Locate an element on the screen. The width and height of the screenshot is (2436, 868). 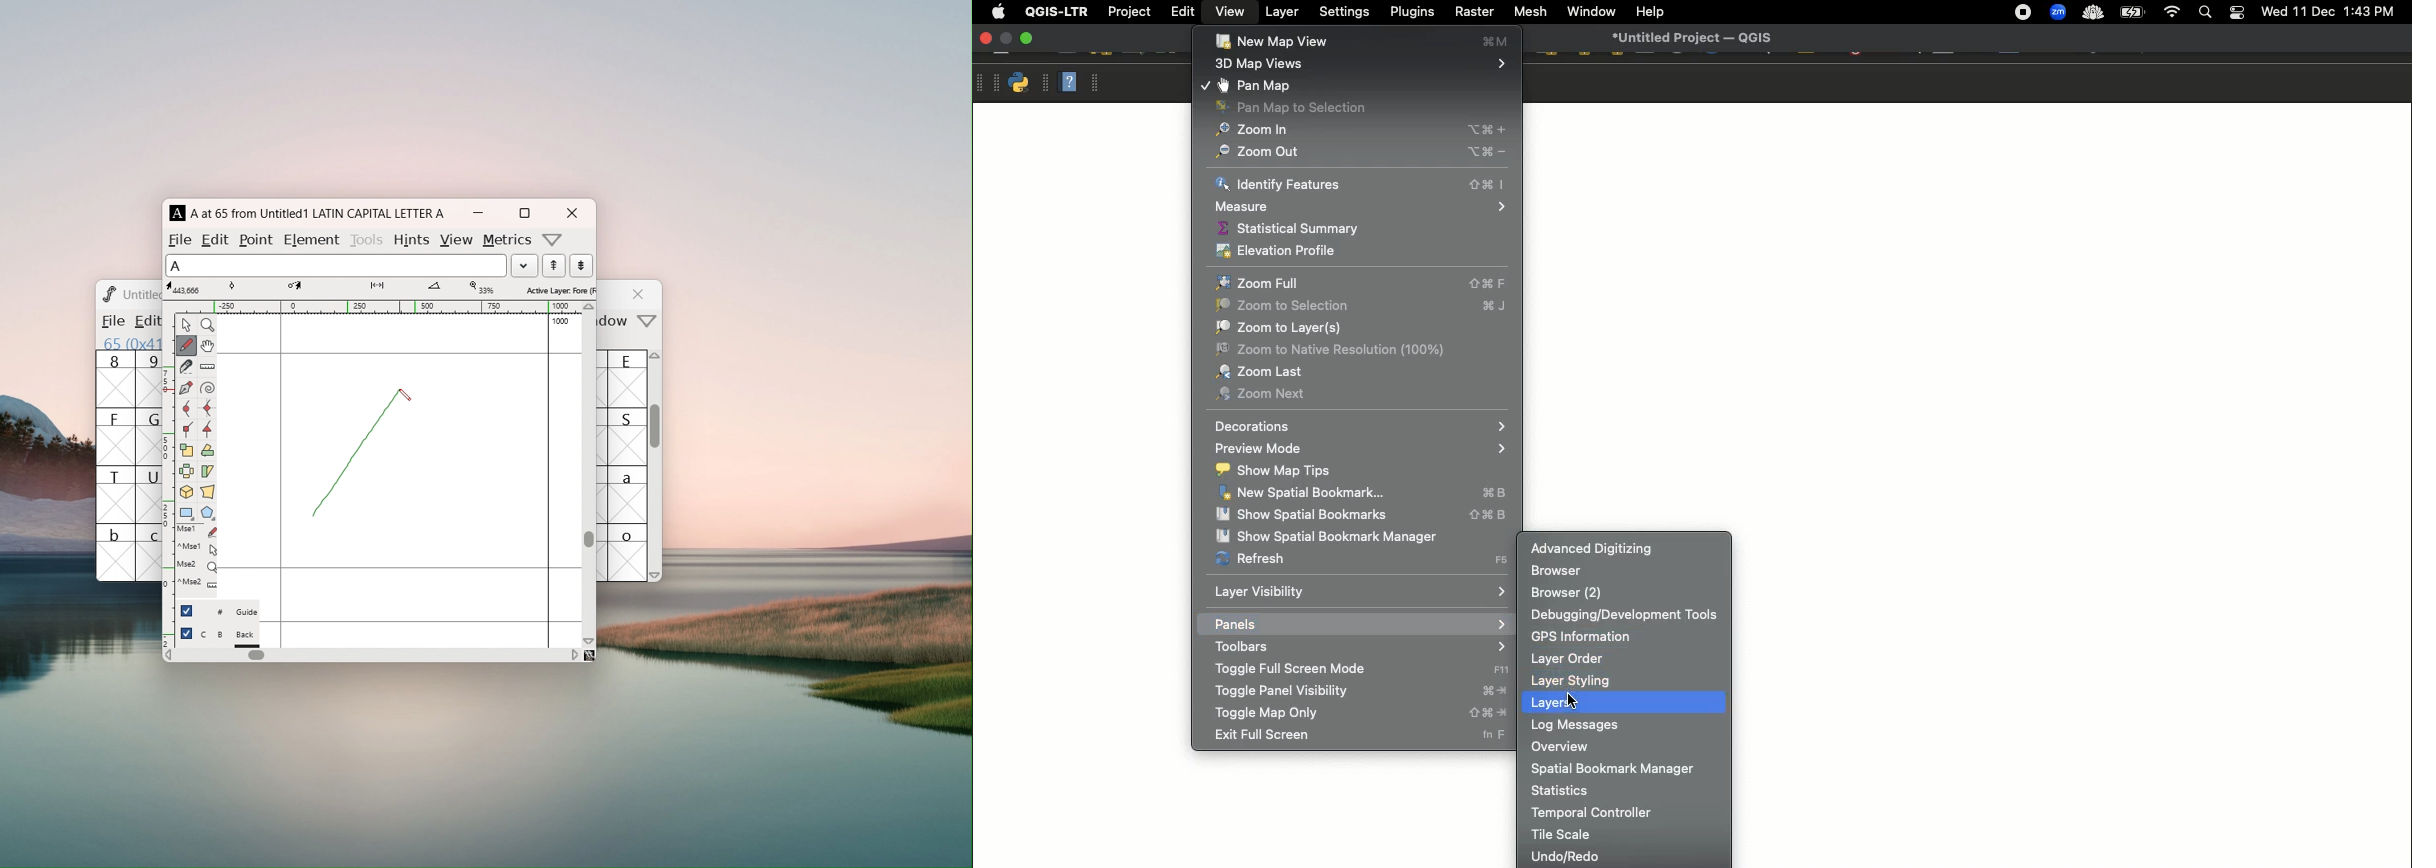
Notification is located at coordinates (2234, 13).